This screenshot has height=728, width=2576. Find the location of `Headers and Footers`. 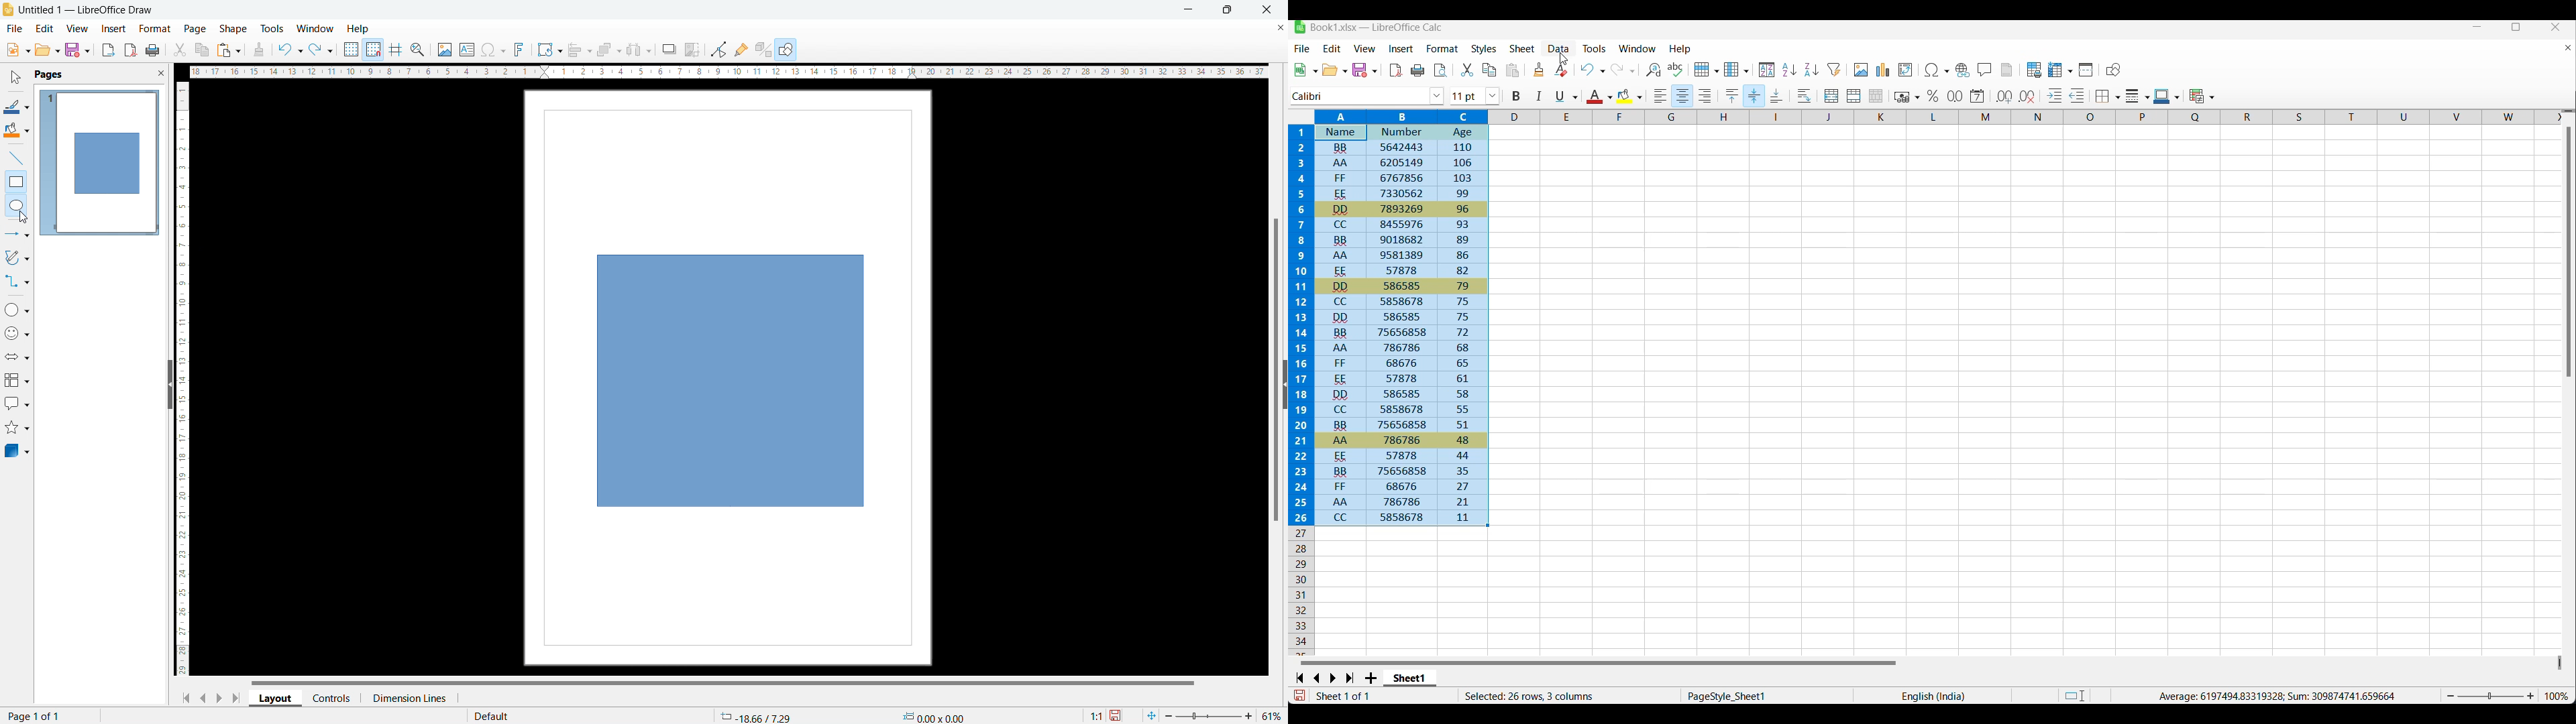

Headers and Footers is located at coordinates (2007, 70).